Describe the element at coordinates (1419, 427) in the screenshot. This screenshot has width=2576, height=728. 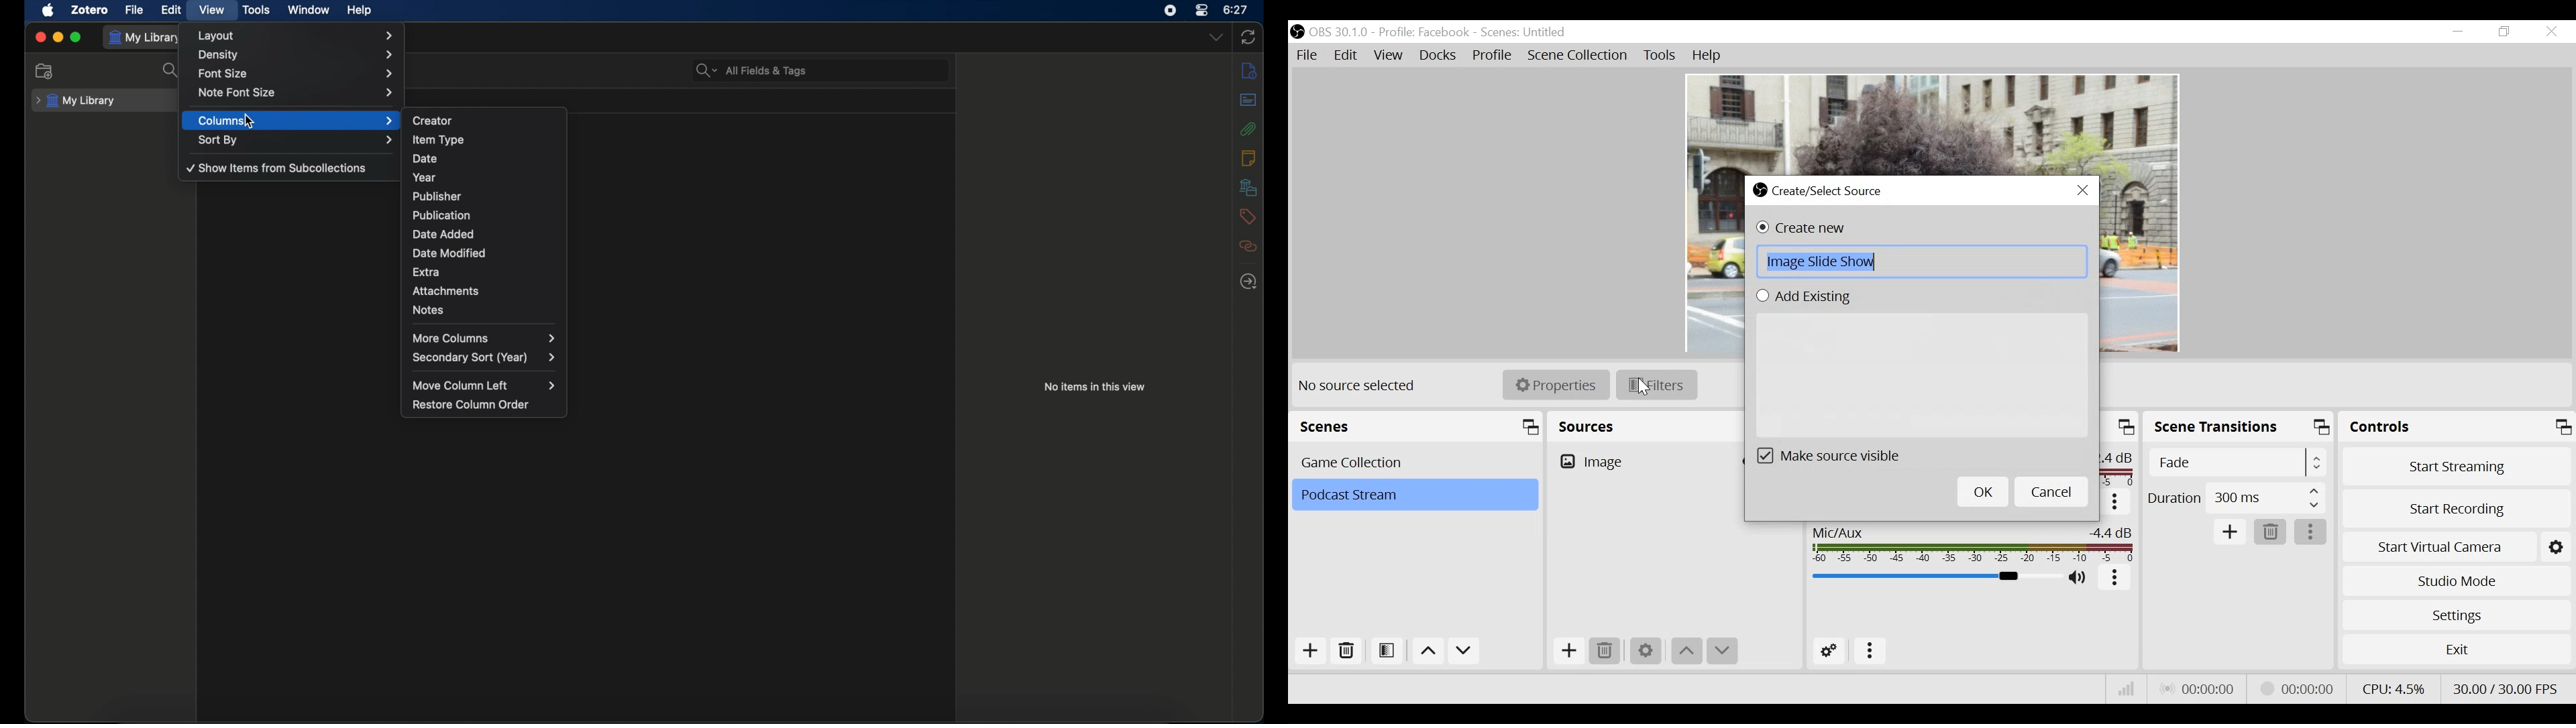
I see `Scenes` at that location.